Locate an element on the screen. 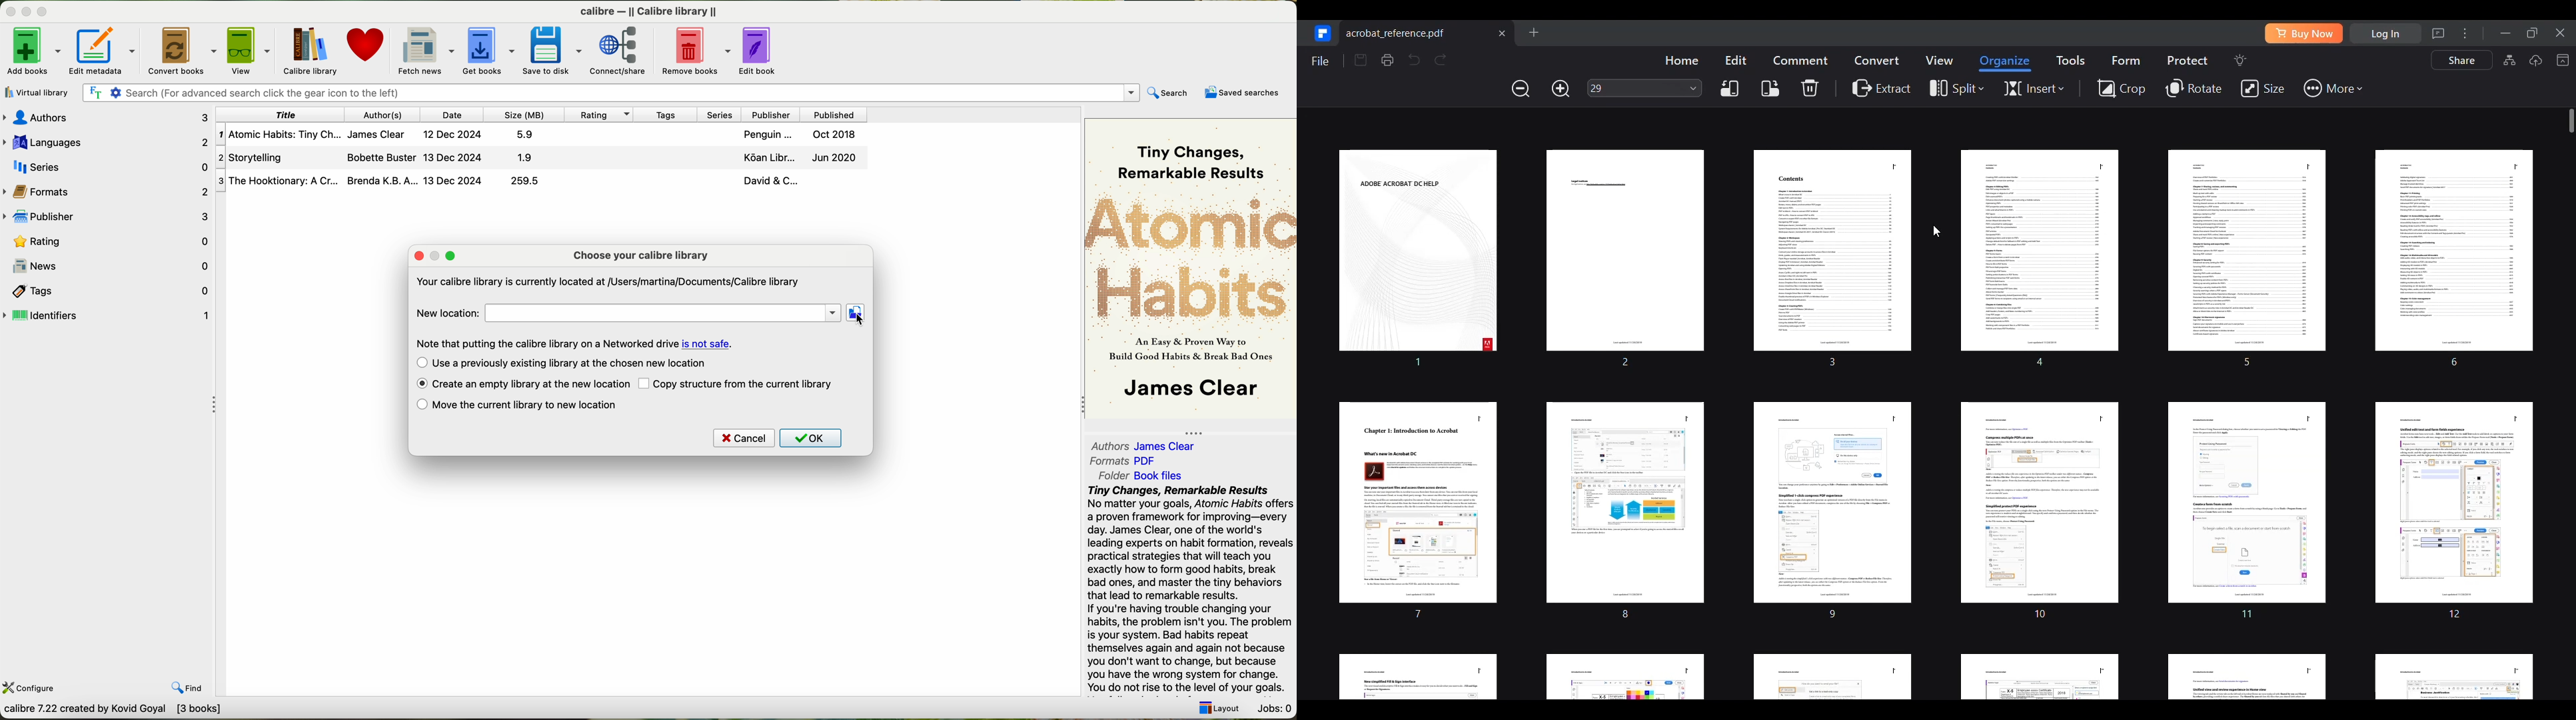  minimize program is located at coordinates (28, 12).